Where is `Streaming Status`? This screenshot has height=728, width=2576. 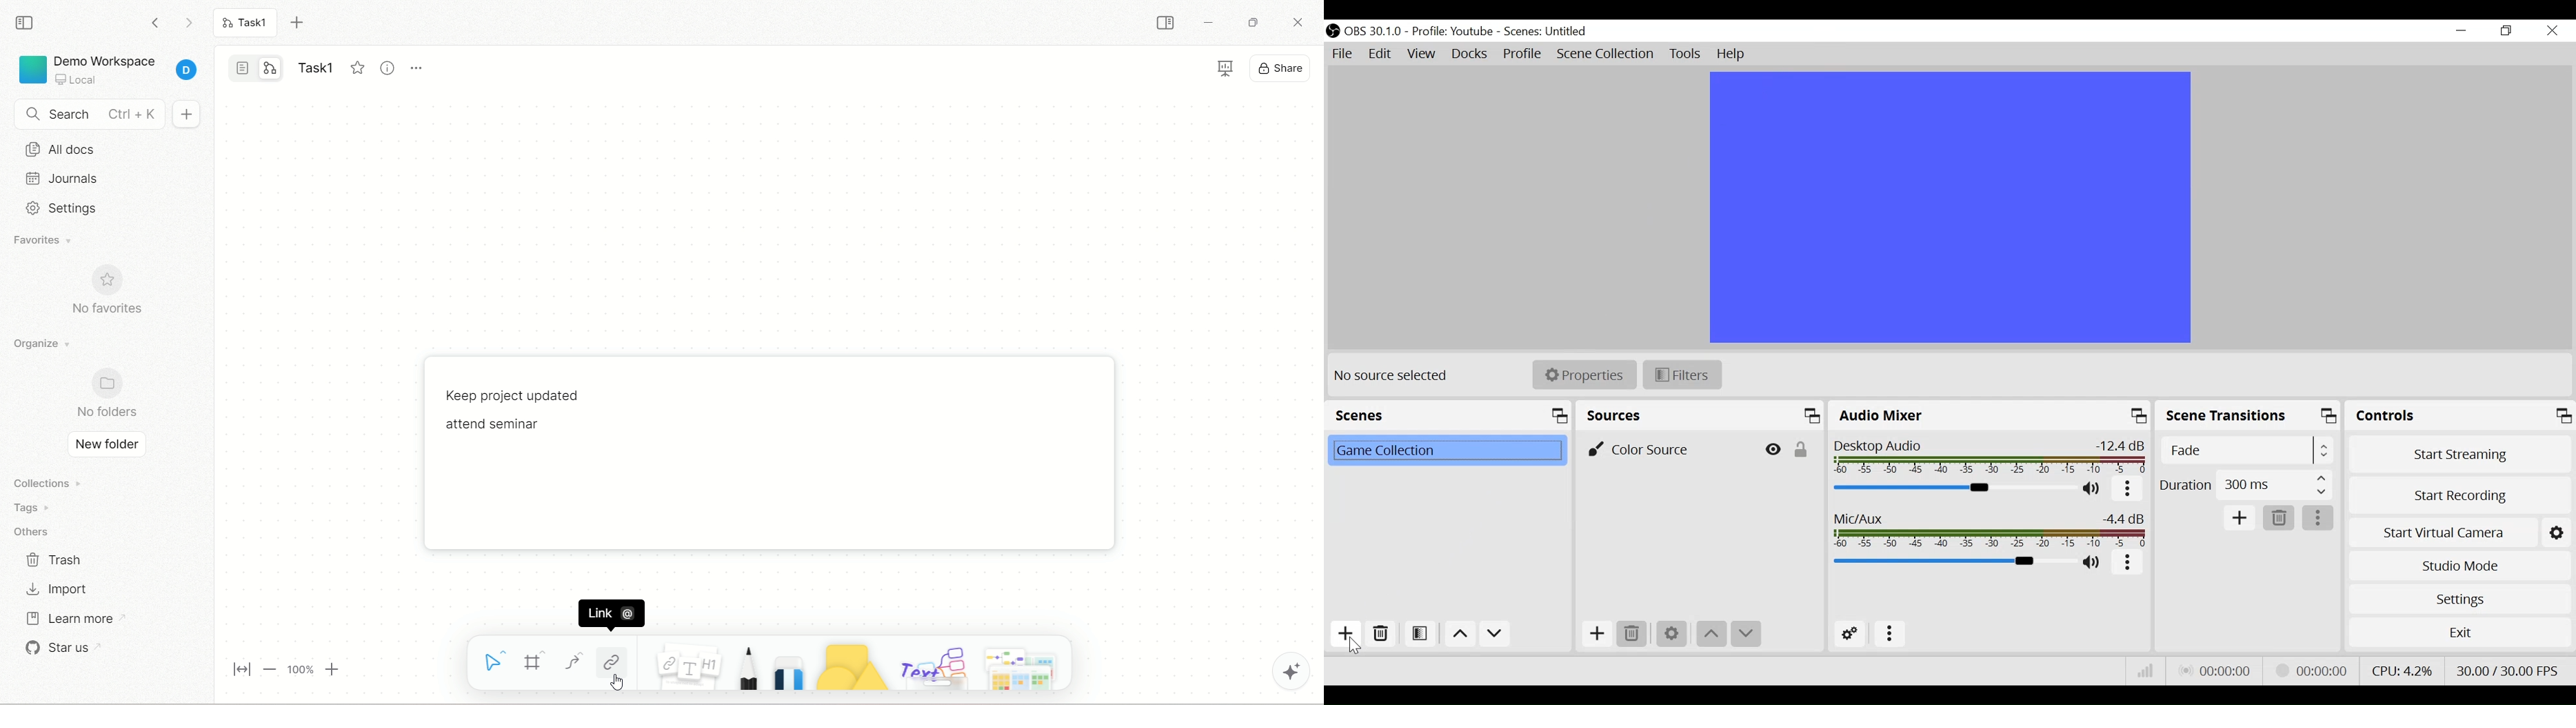
Streaming Status is located at coordinates (2309, 670).